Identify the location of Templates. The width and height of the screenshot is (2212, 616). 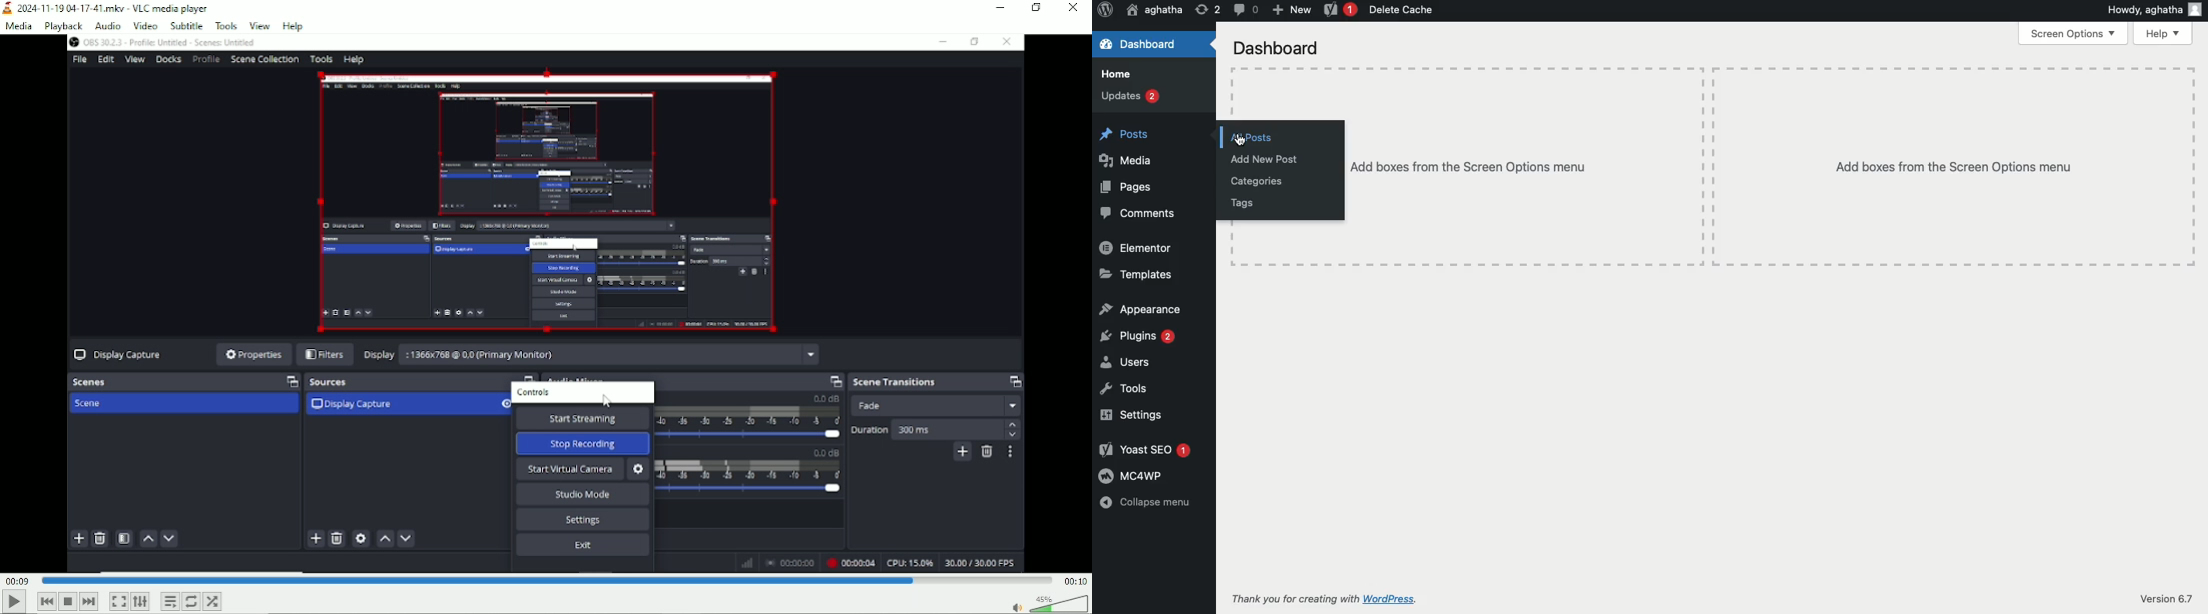
(1139, 274).